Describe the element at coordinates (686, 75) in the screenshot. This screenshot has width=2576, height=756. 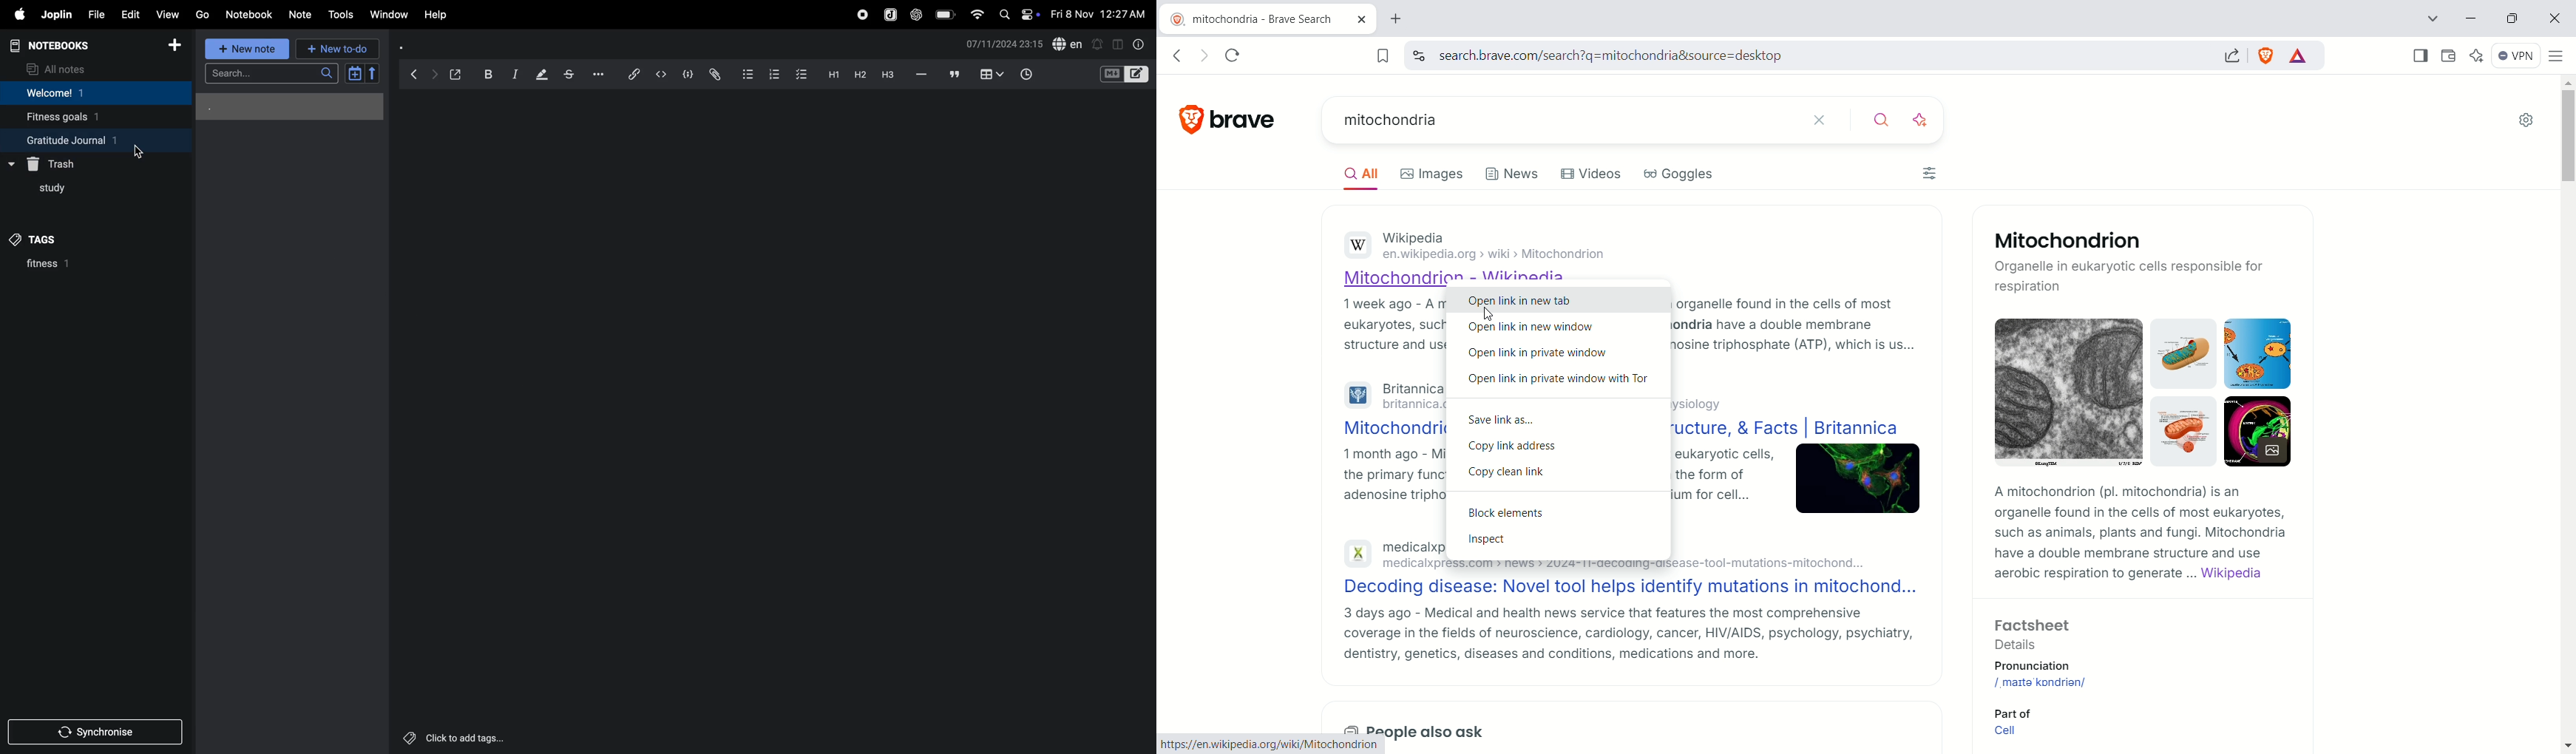
I see `code` at that location.